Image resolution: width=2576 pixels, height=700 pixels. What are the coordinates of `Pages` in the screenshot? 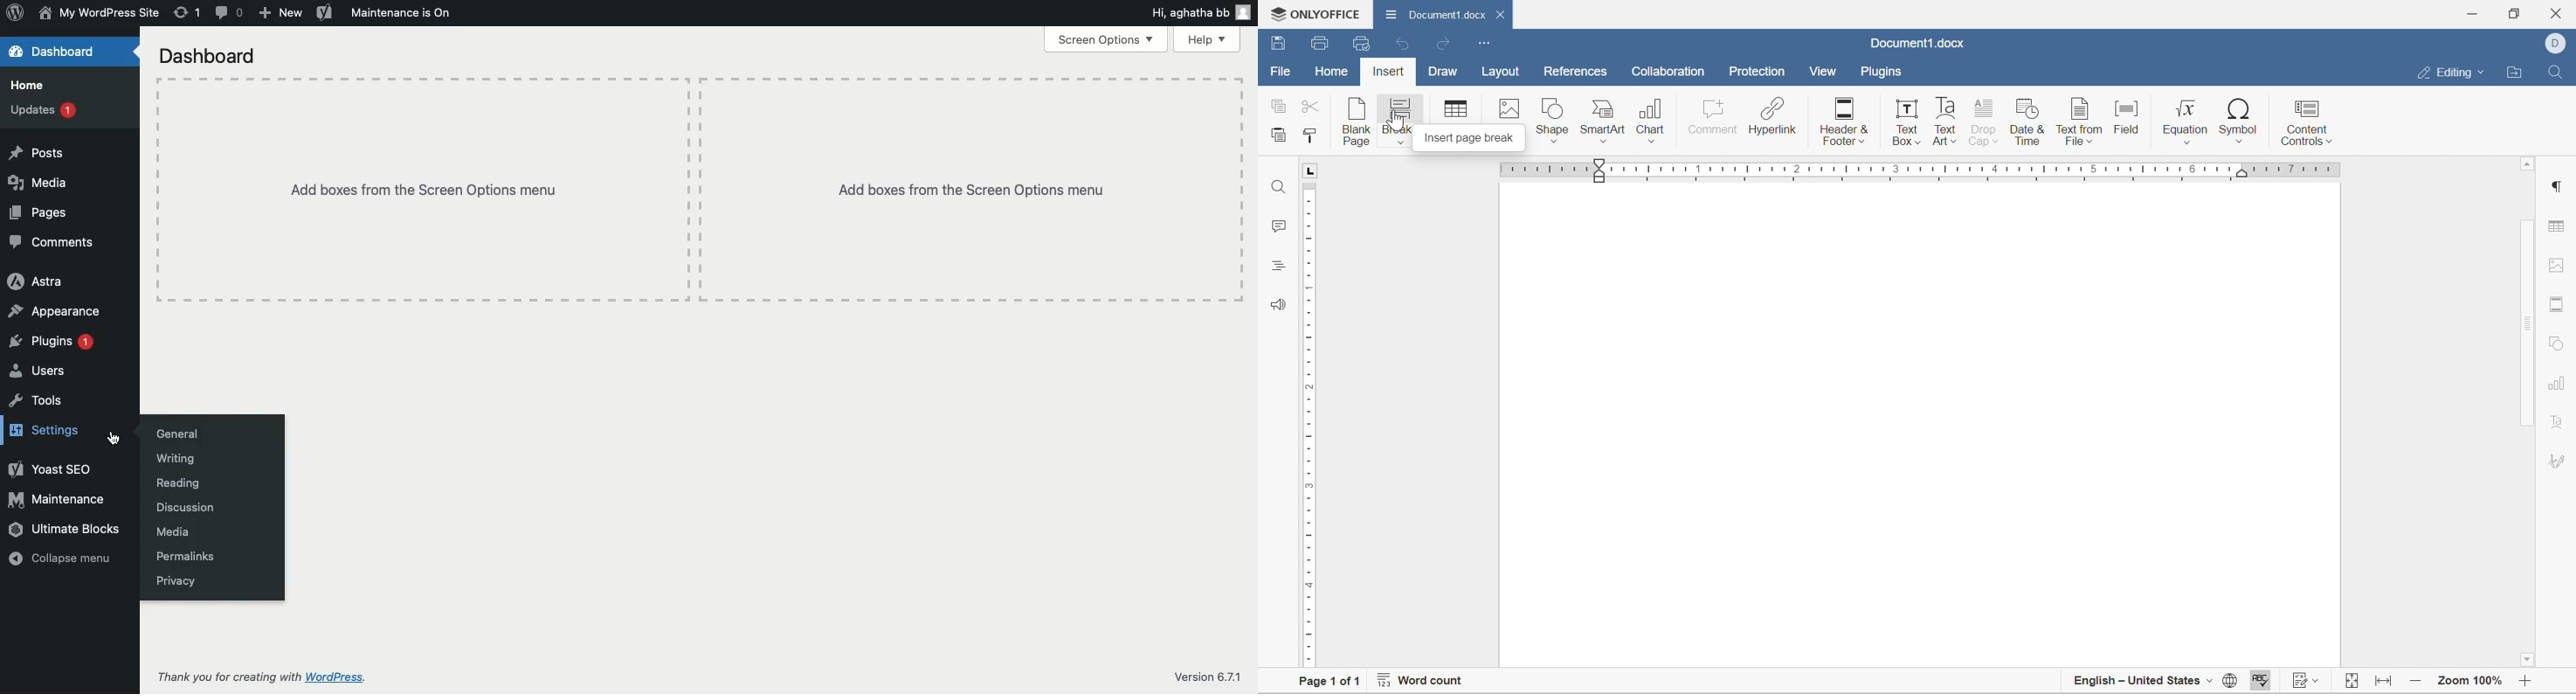 It's located at (43, 214).